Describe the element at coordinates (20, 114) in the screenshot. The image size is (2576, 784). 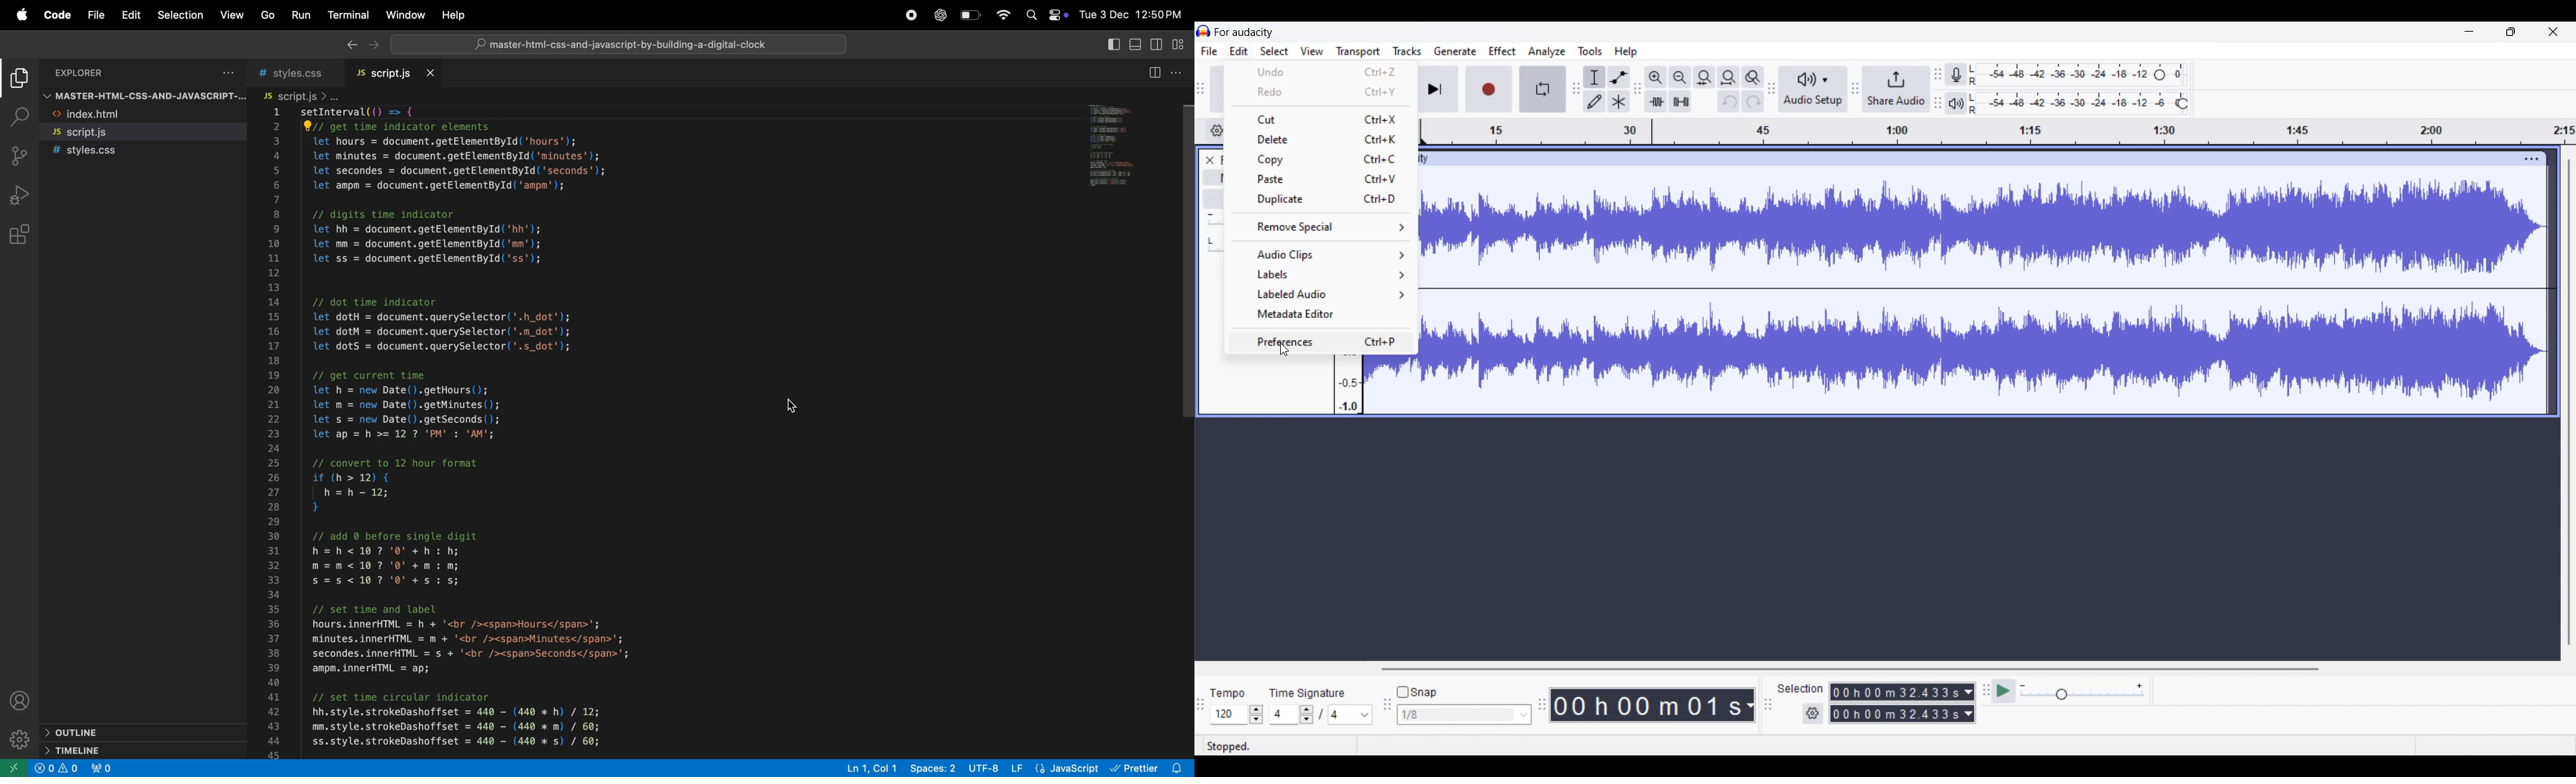
I see `search` at that location.